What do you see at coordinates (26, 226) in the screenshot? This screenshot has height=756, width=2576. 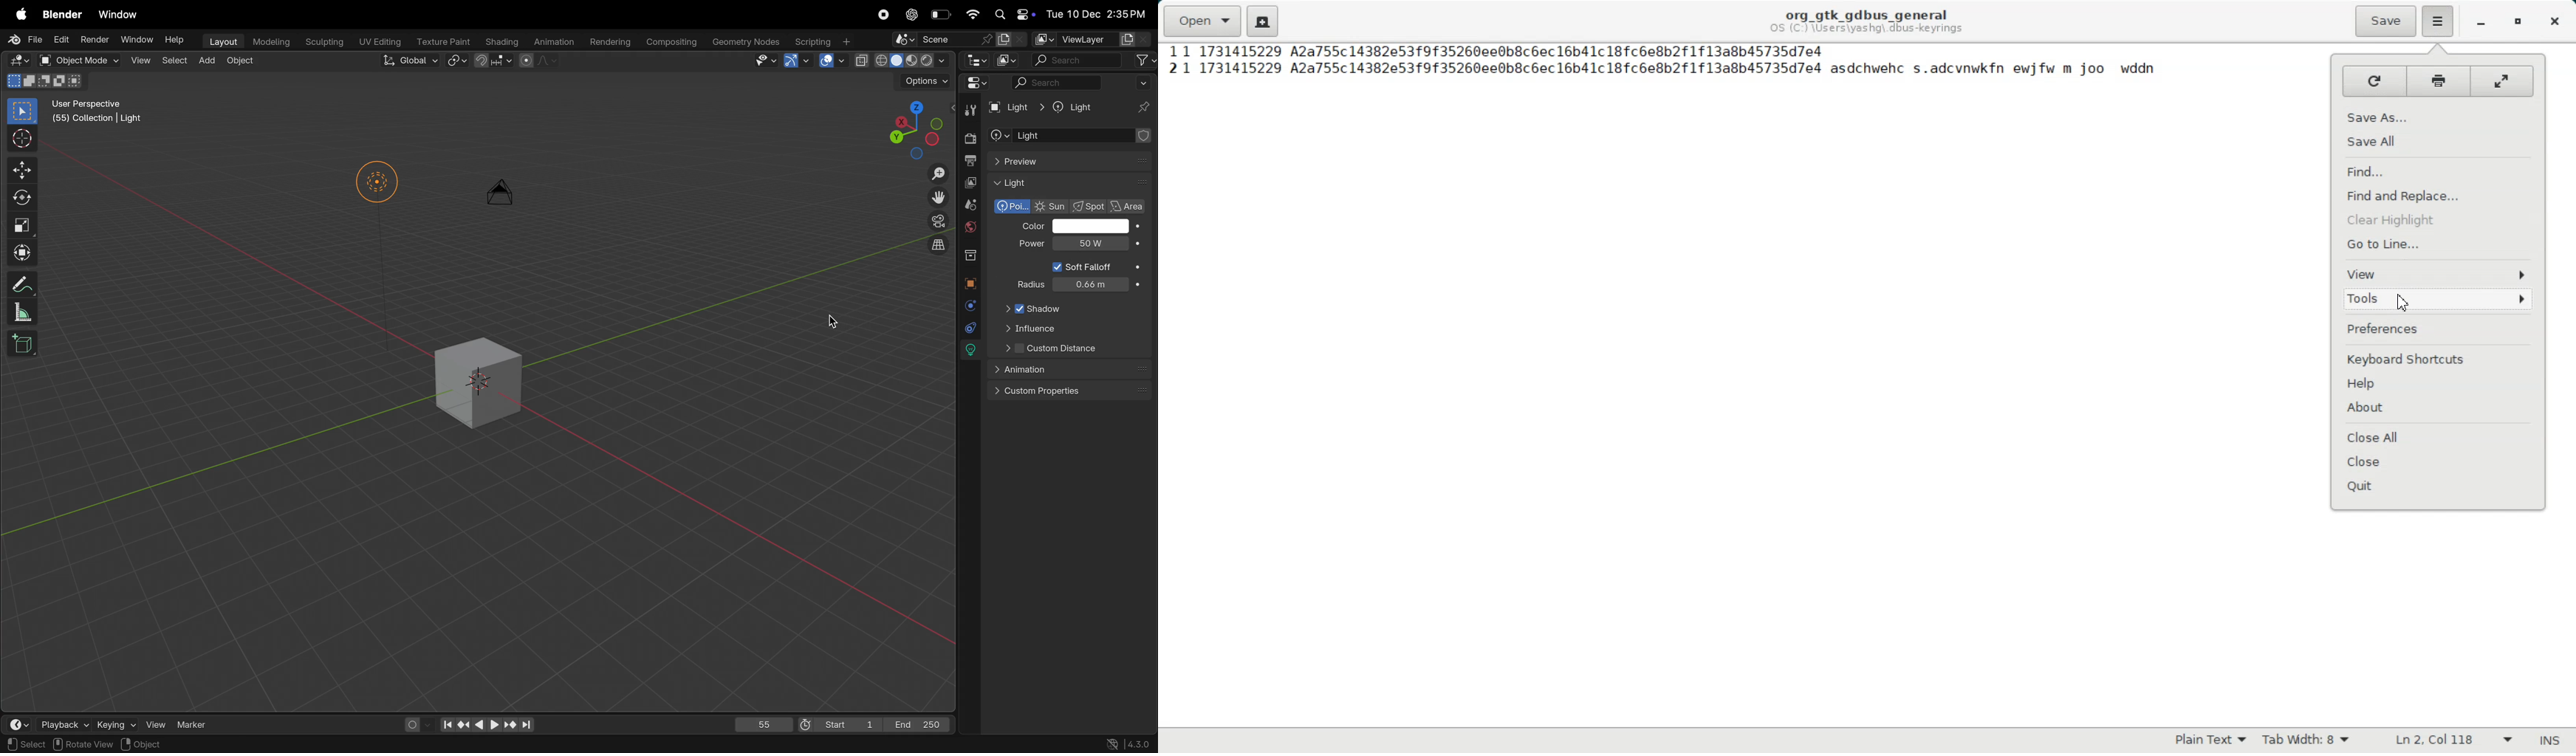 I see `scale` at bounding box center [26, 226].